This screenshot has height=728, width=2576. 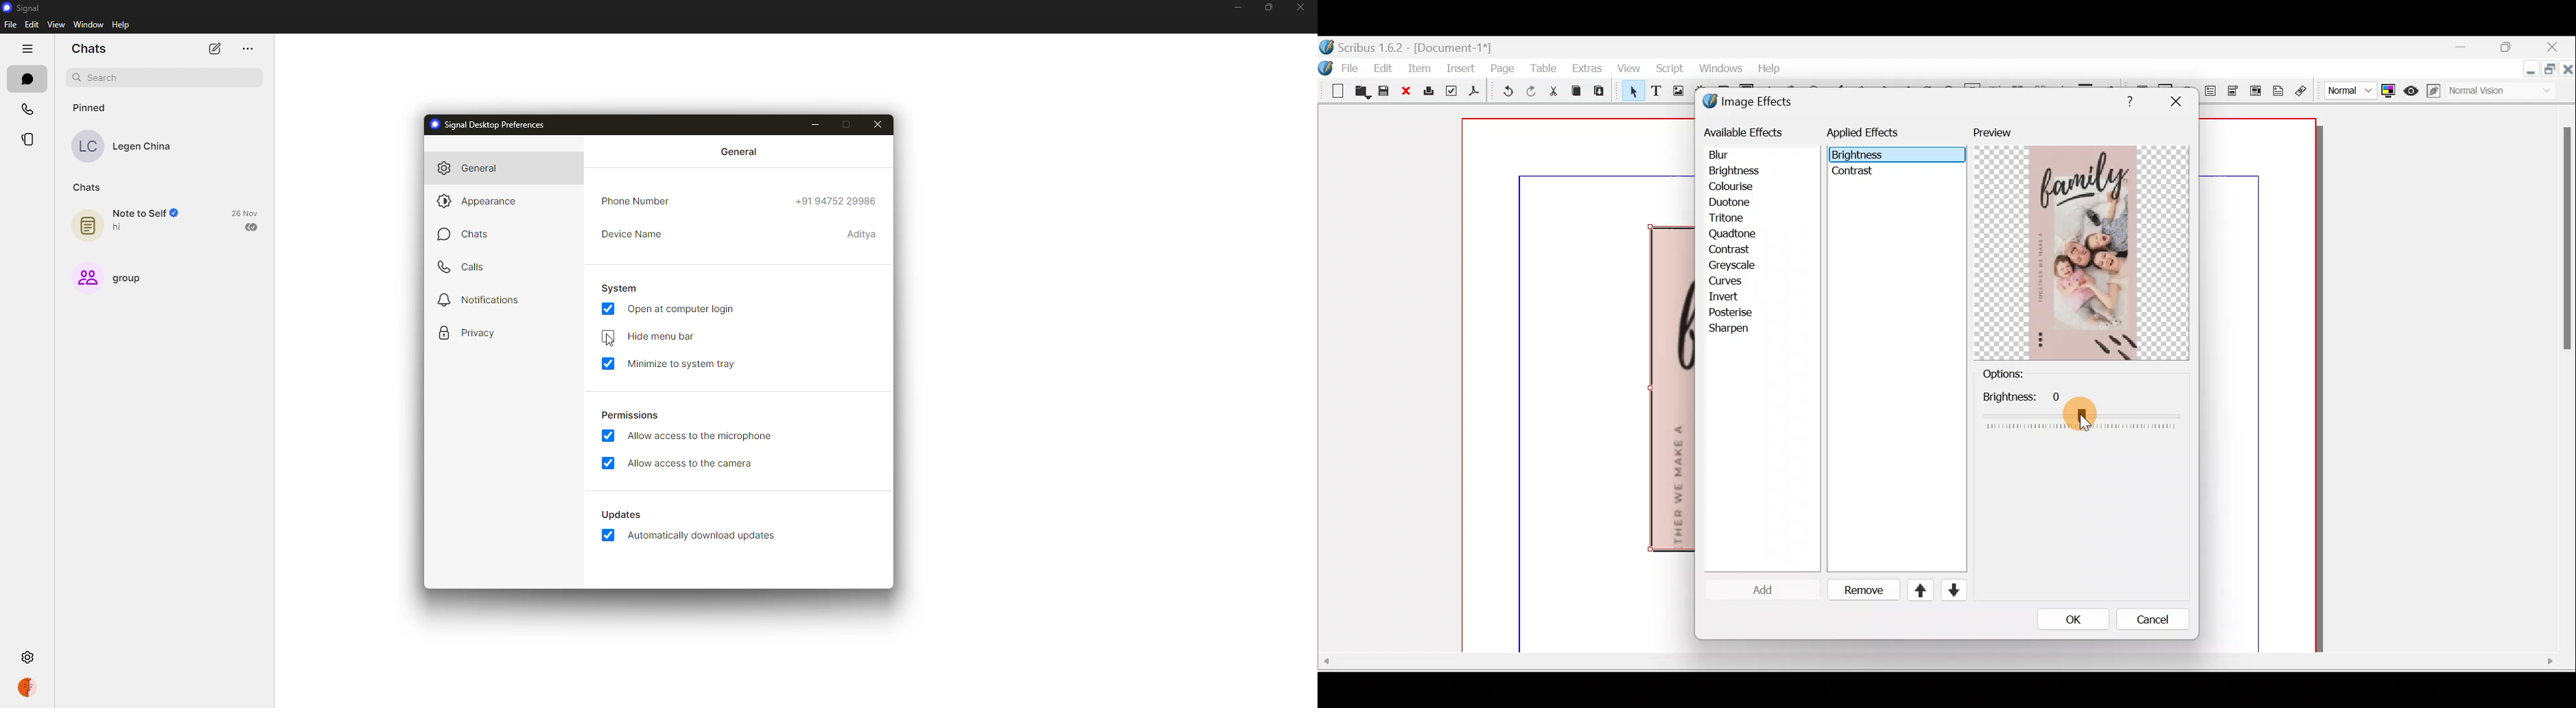 What do you see at coordinates (2210, 91) in the screenshot?
I see `PDF text field` at bounding box center [2210, 91].